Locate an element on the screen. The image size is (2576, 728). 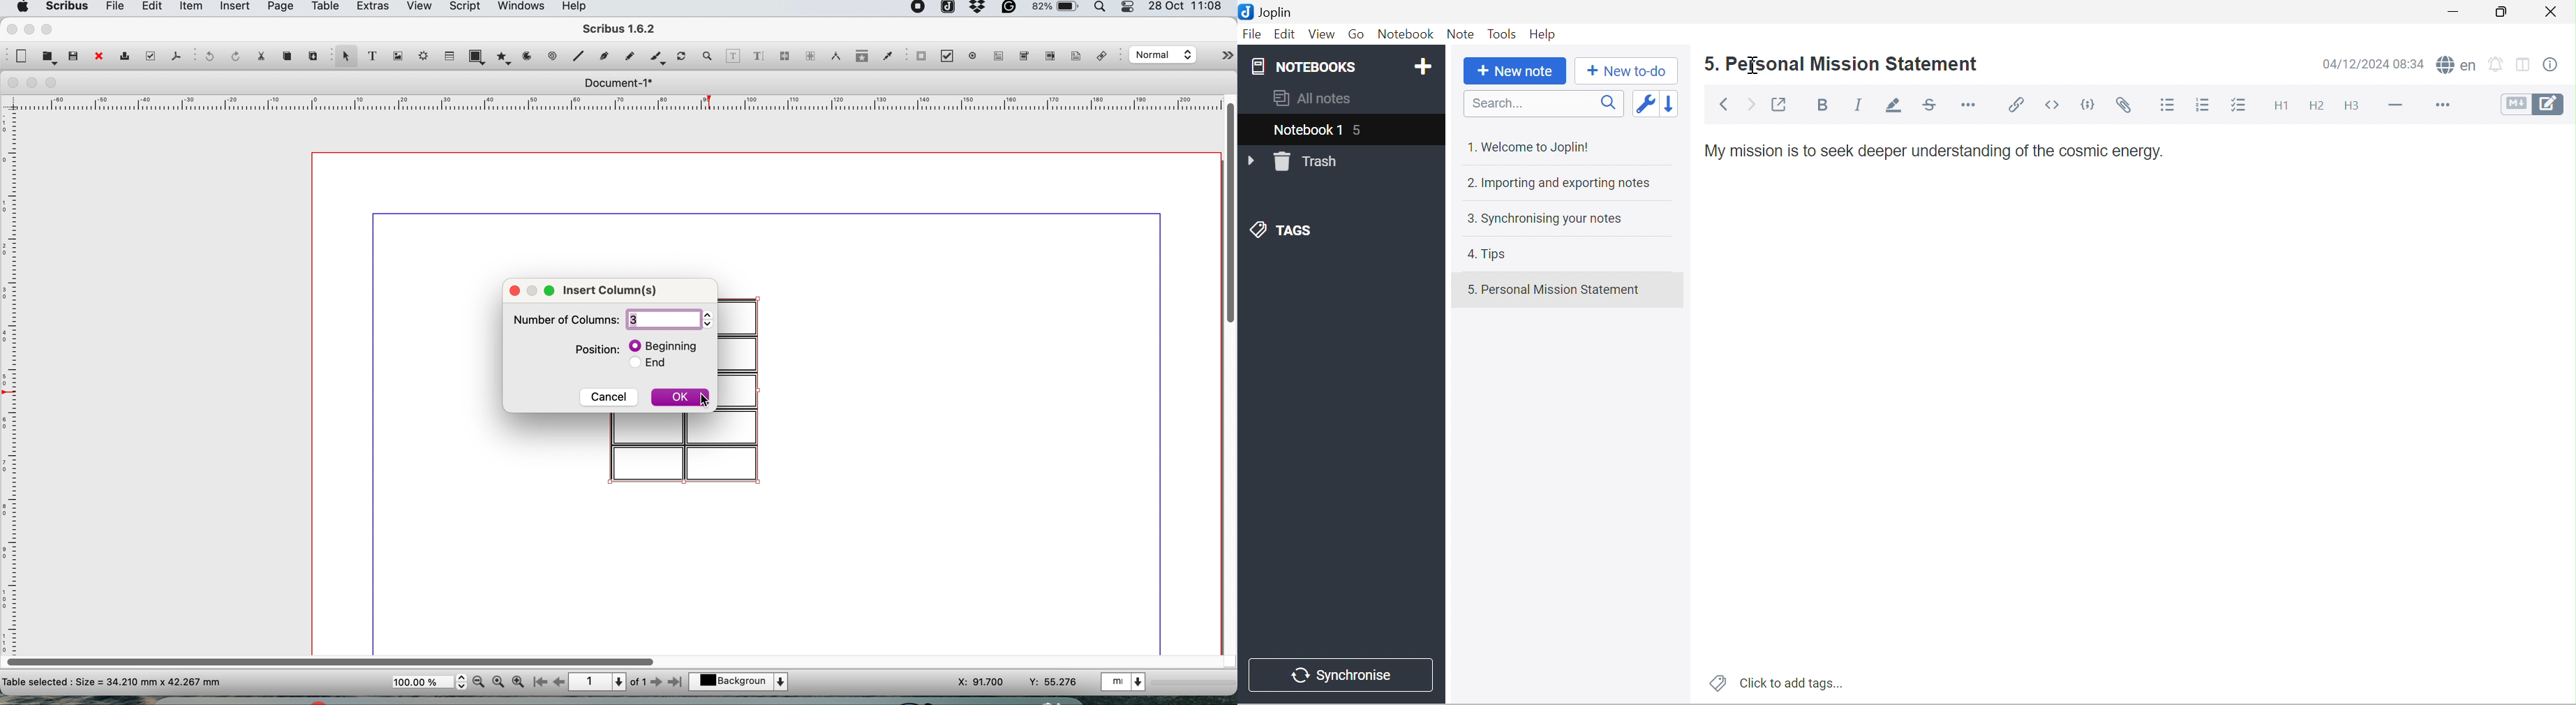
Notebook is located at coordinates (1406, 34).